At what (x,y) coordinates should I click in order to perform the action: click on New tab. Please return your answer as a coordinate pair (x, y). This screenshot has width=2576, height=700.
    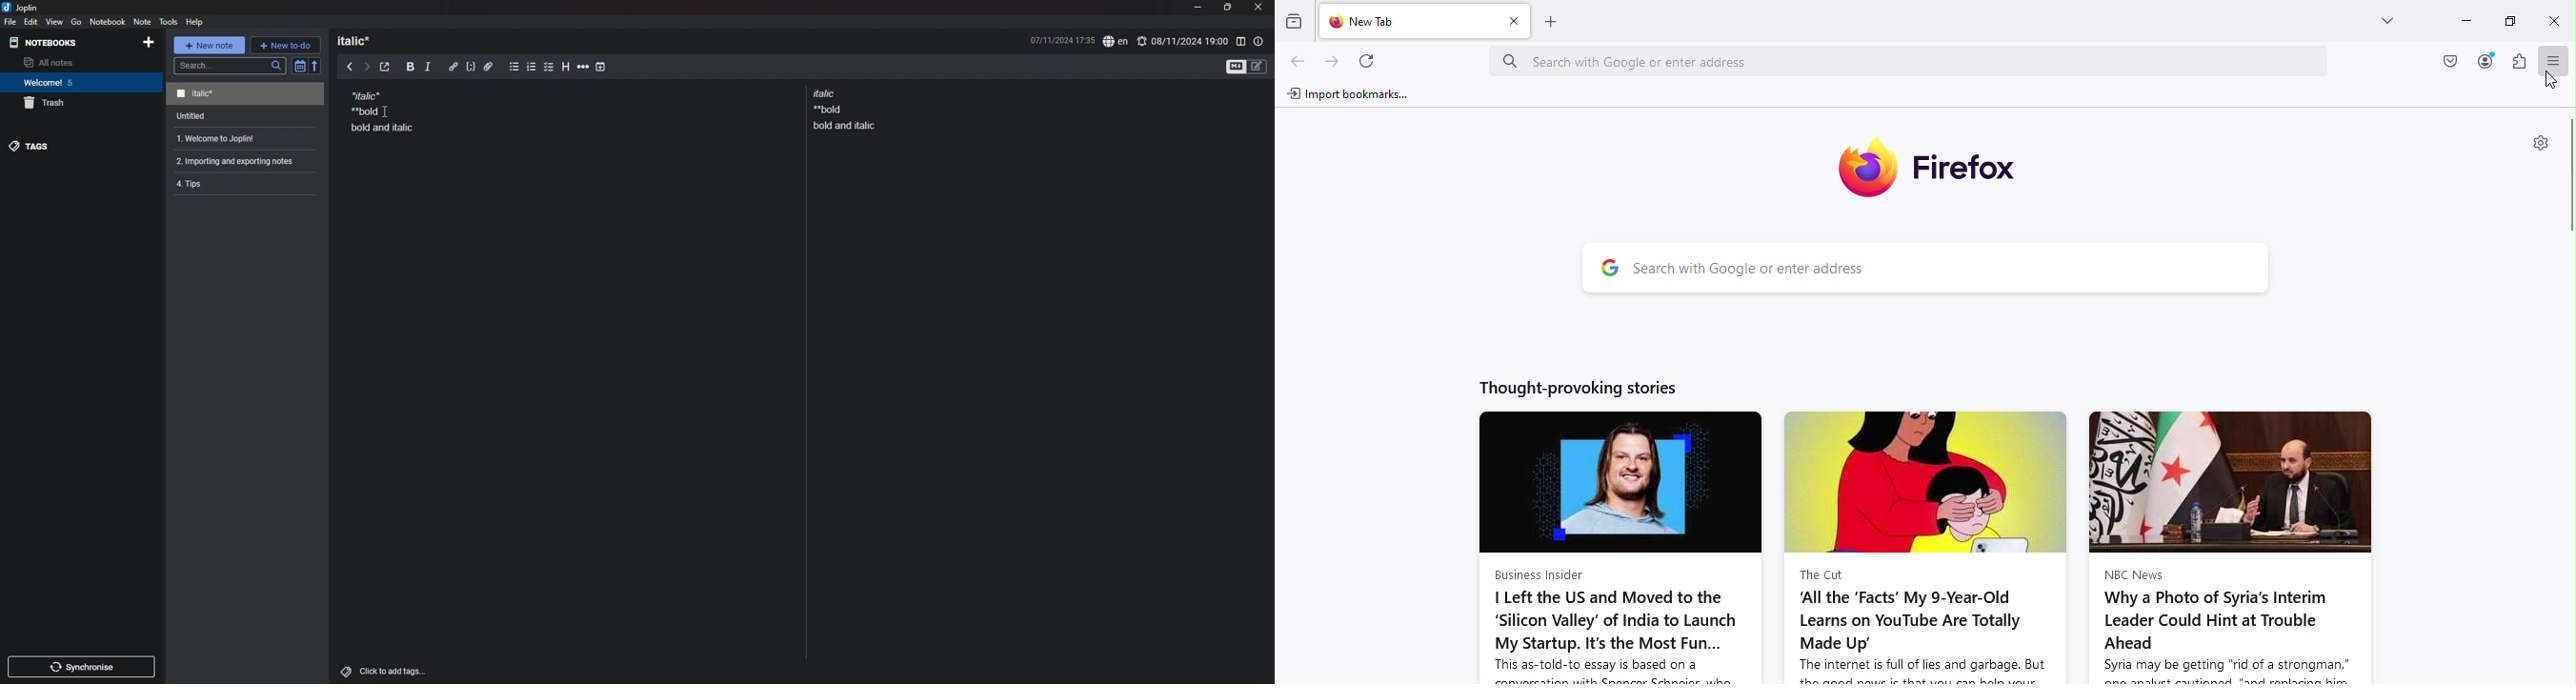
    Looking at the image, I should click on (1406, 20).